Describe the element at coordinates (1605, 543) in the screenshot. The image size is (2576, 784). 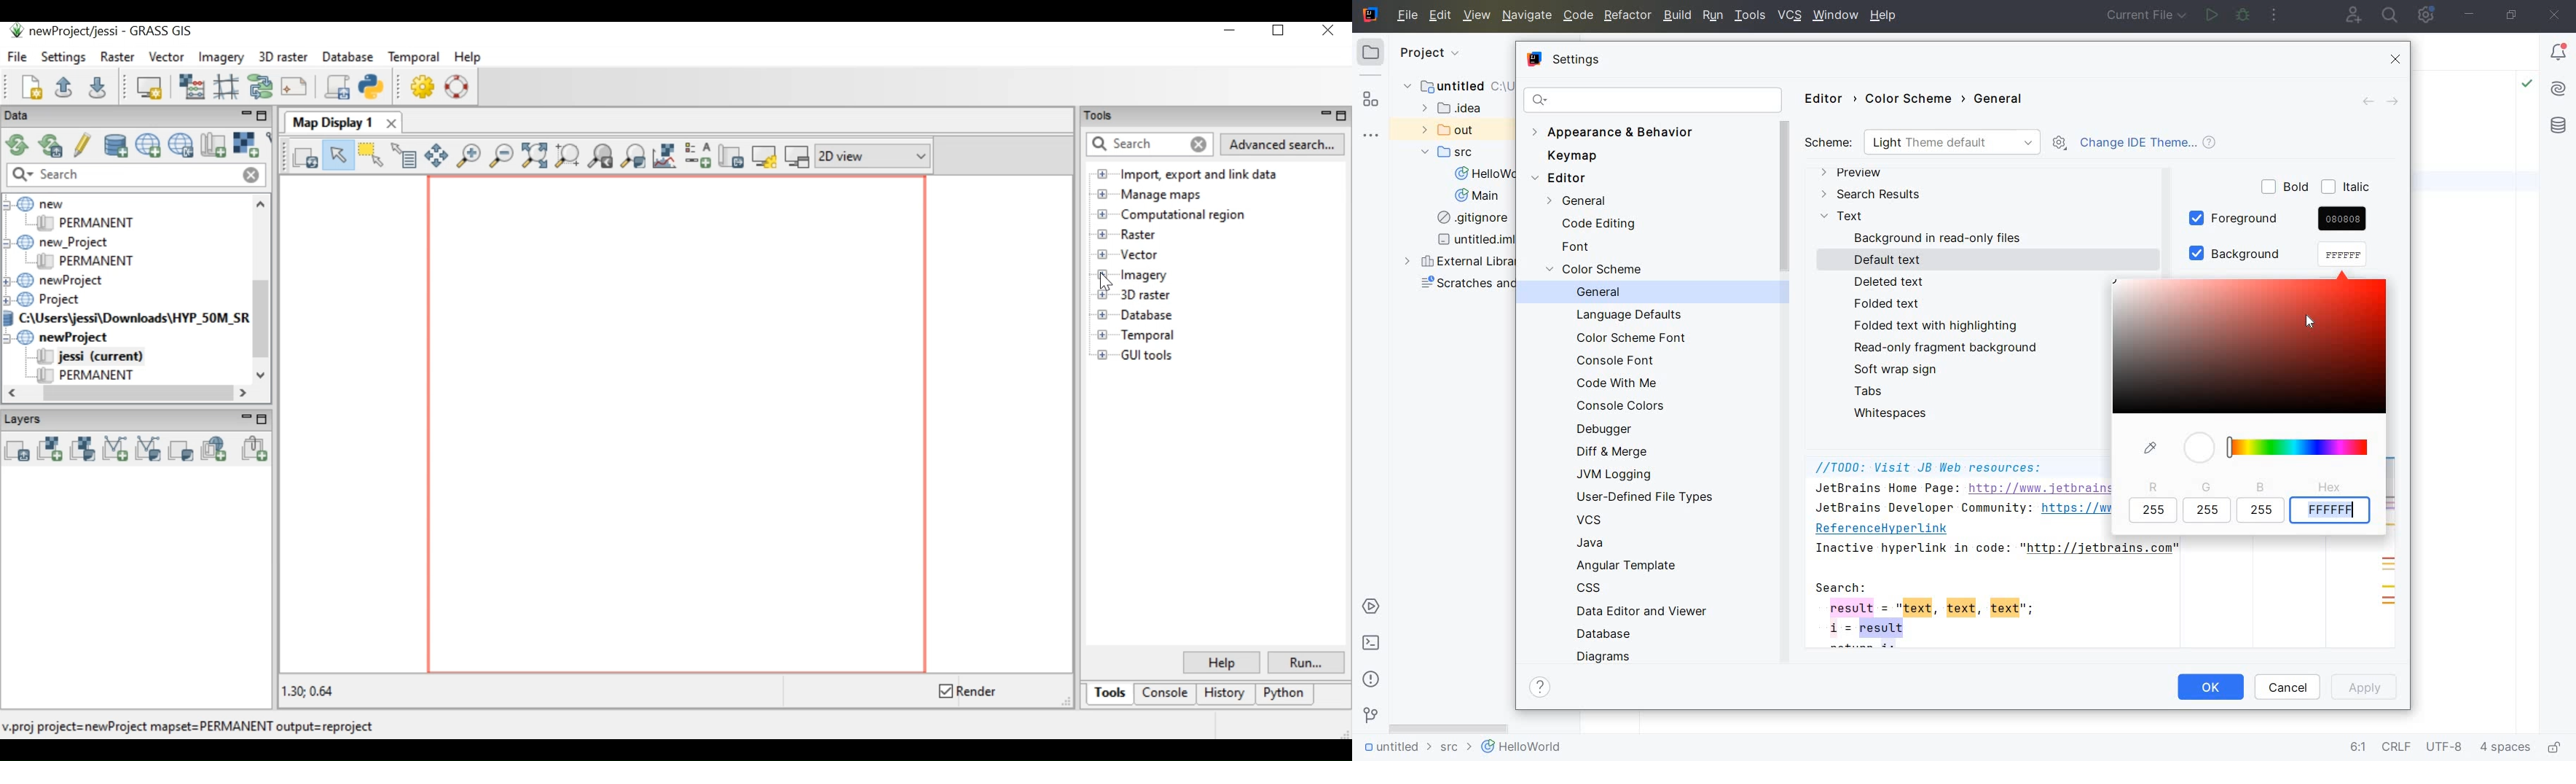
I see `JAVA` at that location.